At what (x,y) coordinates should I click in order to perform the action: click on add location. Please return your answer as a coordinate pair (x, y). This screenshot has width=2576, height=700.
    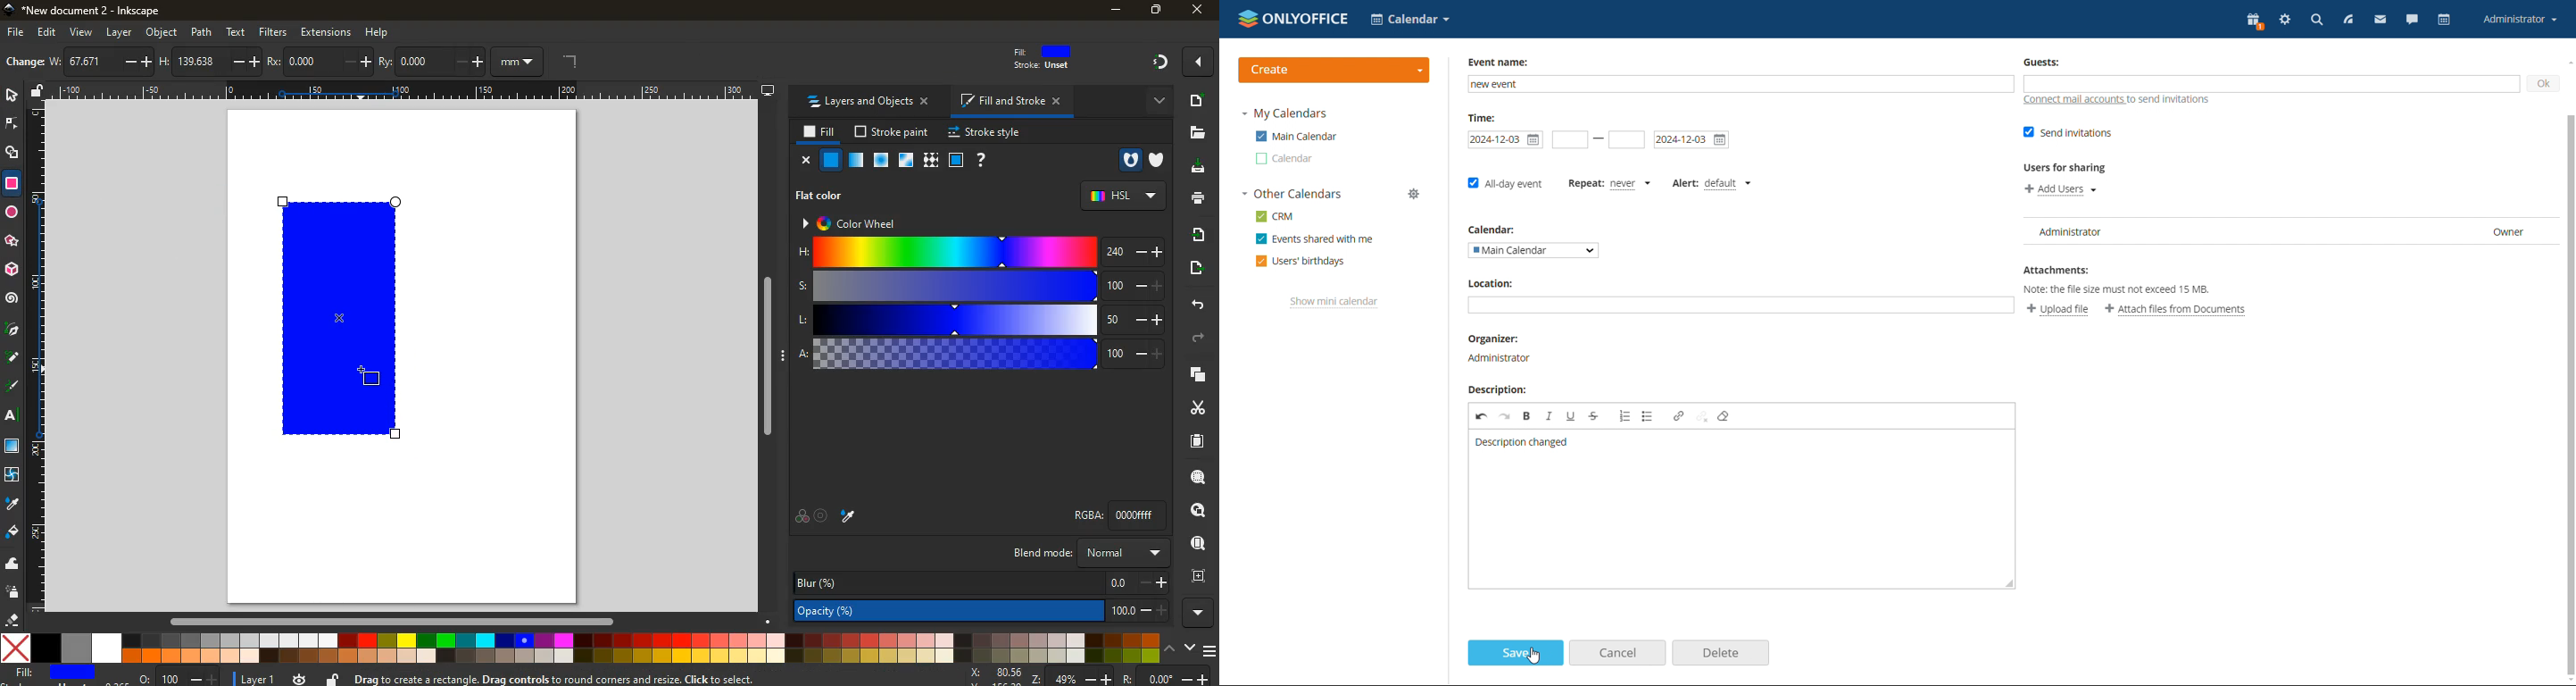
    Looking at the image, I should click on (1741, 306).